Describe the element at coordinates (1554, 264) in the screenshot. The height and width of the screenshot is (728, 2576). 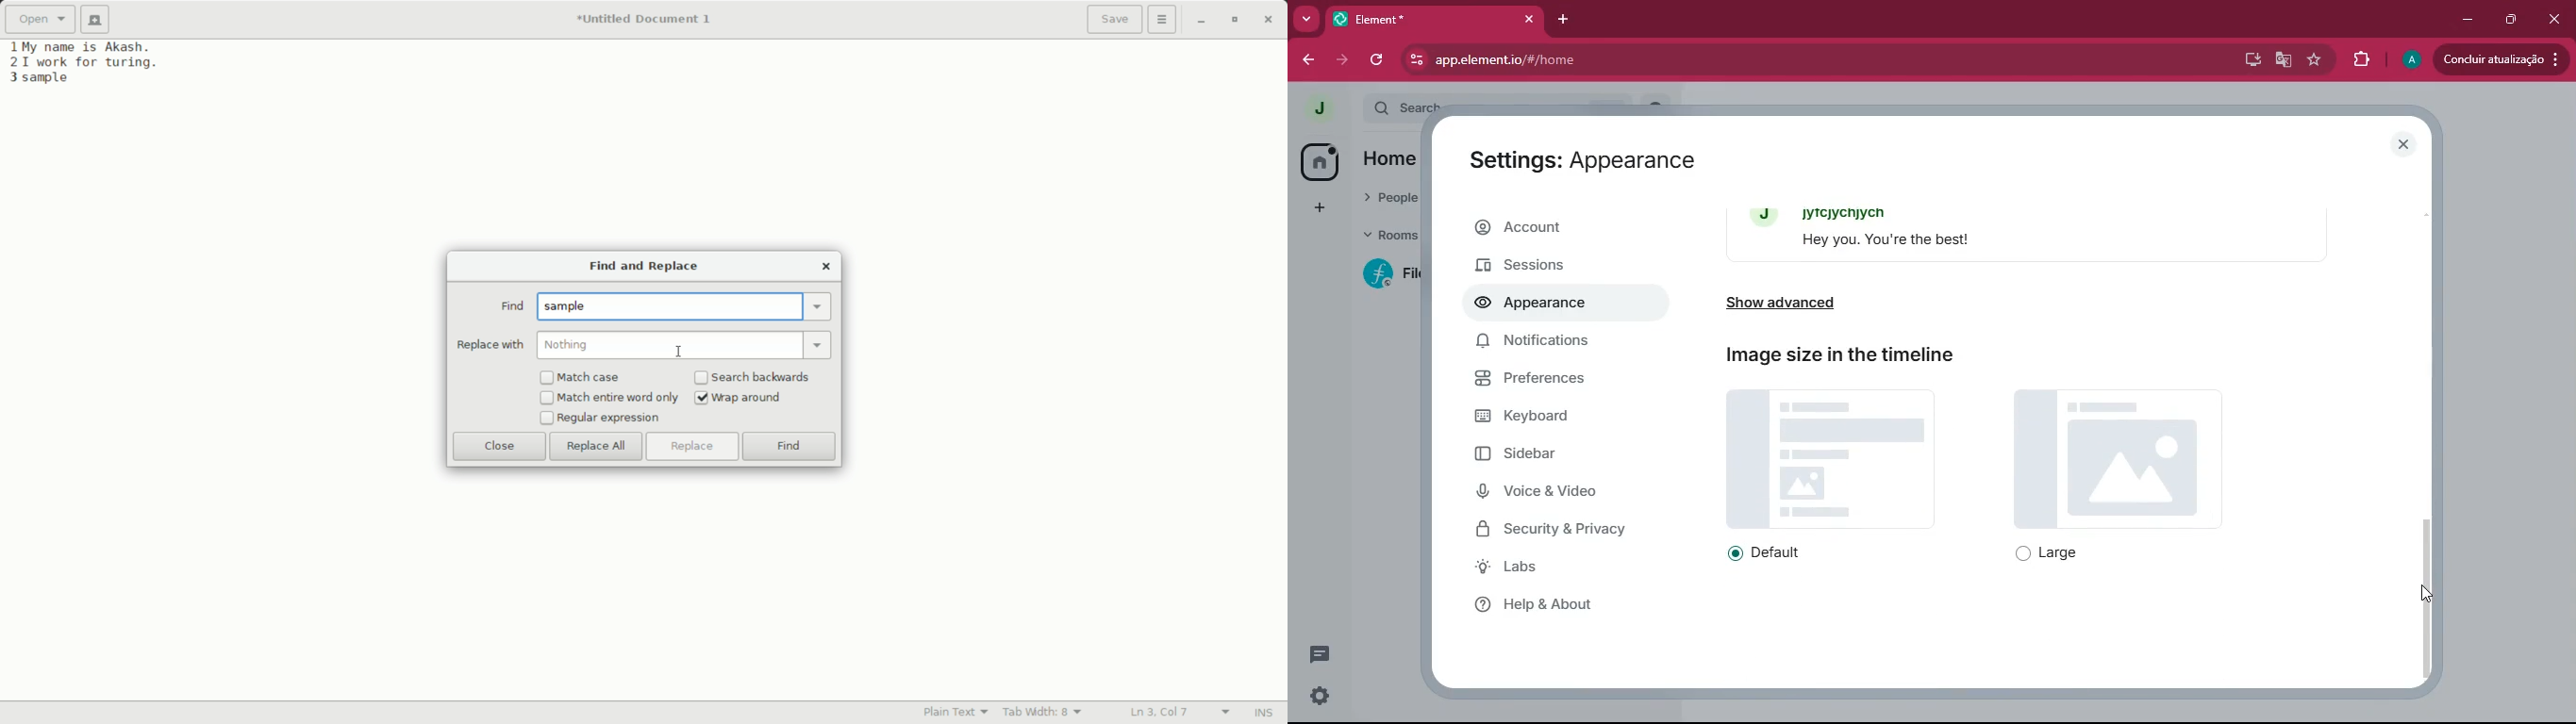
I see `sessions` at that location.